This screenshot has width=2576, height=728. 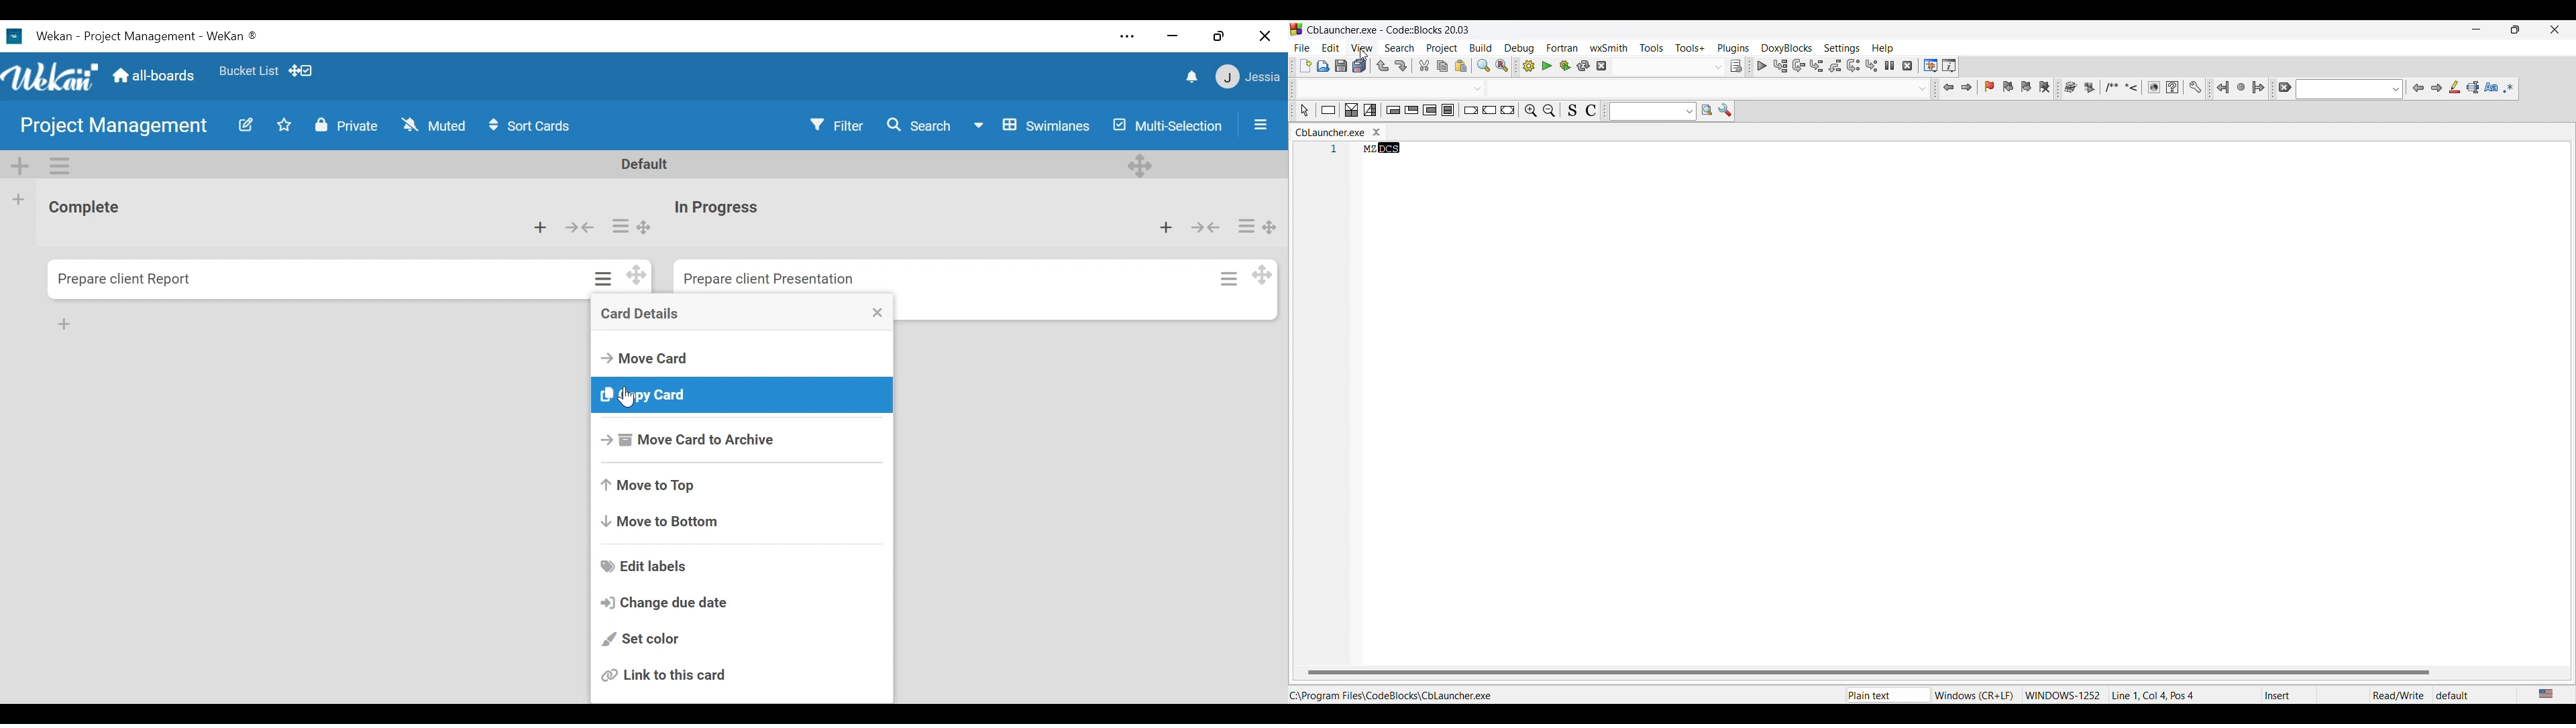 What do you see at coordinates (637, 276) in the screenshot?
I see `Desktop drag handles` at bounding box center [637, 276].